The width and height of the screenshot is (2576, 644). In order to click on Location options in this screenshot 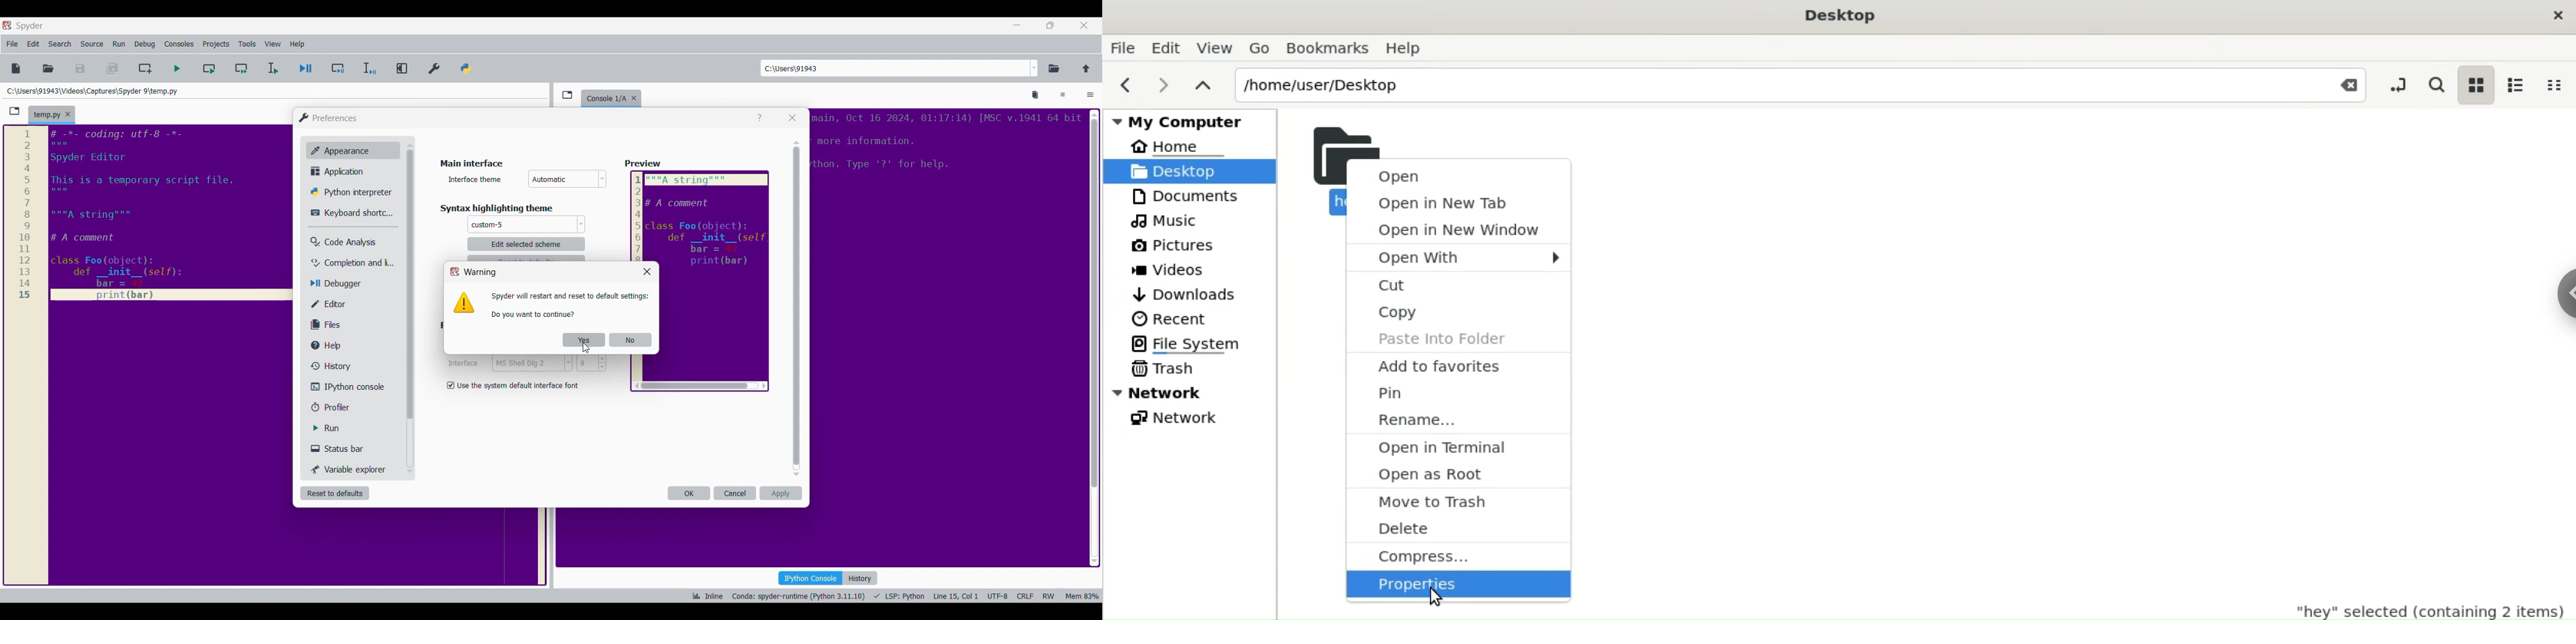, I will do `click(1035, 68)`.